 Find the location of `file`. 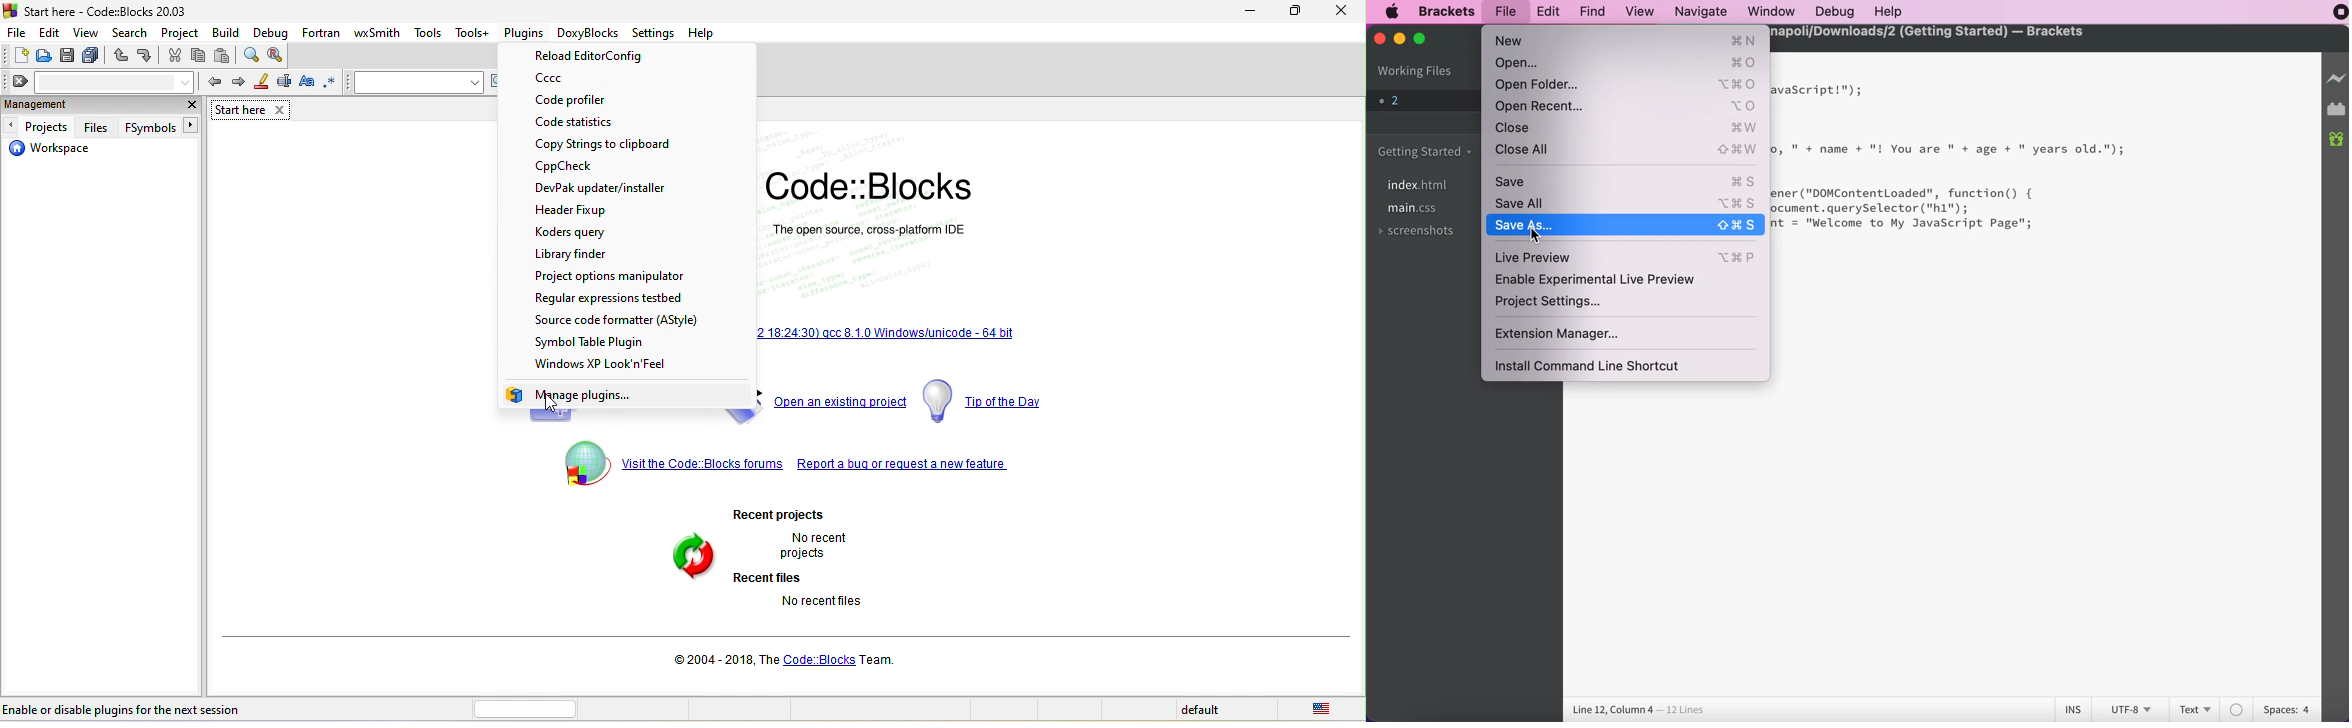

file is located at coordinates (1505, 12).